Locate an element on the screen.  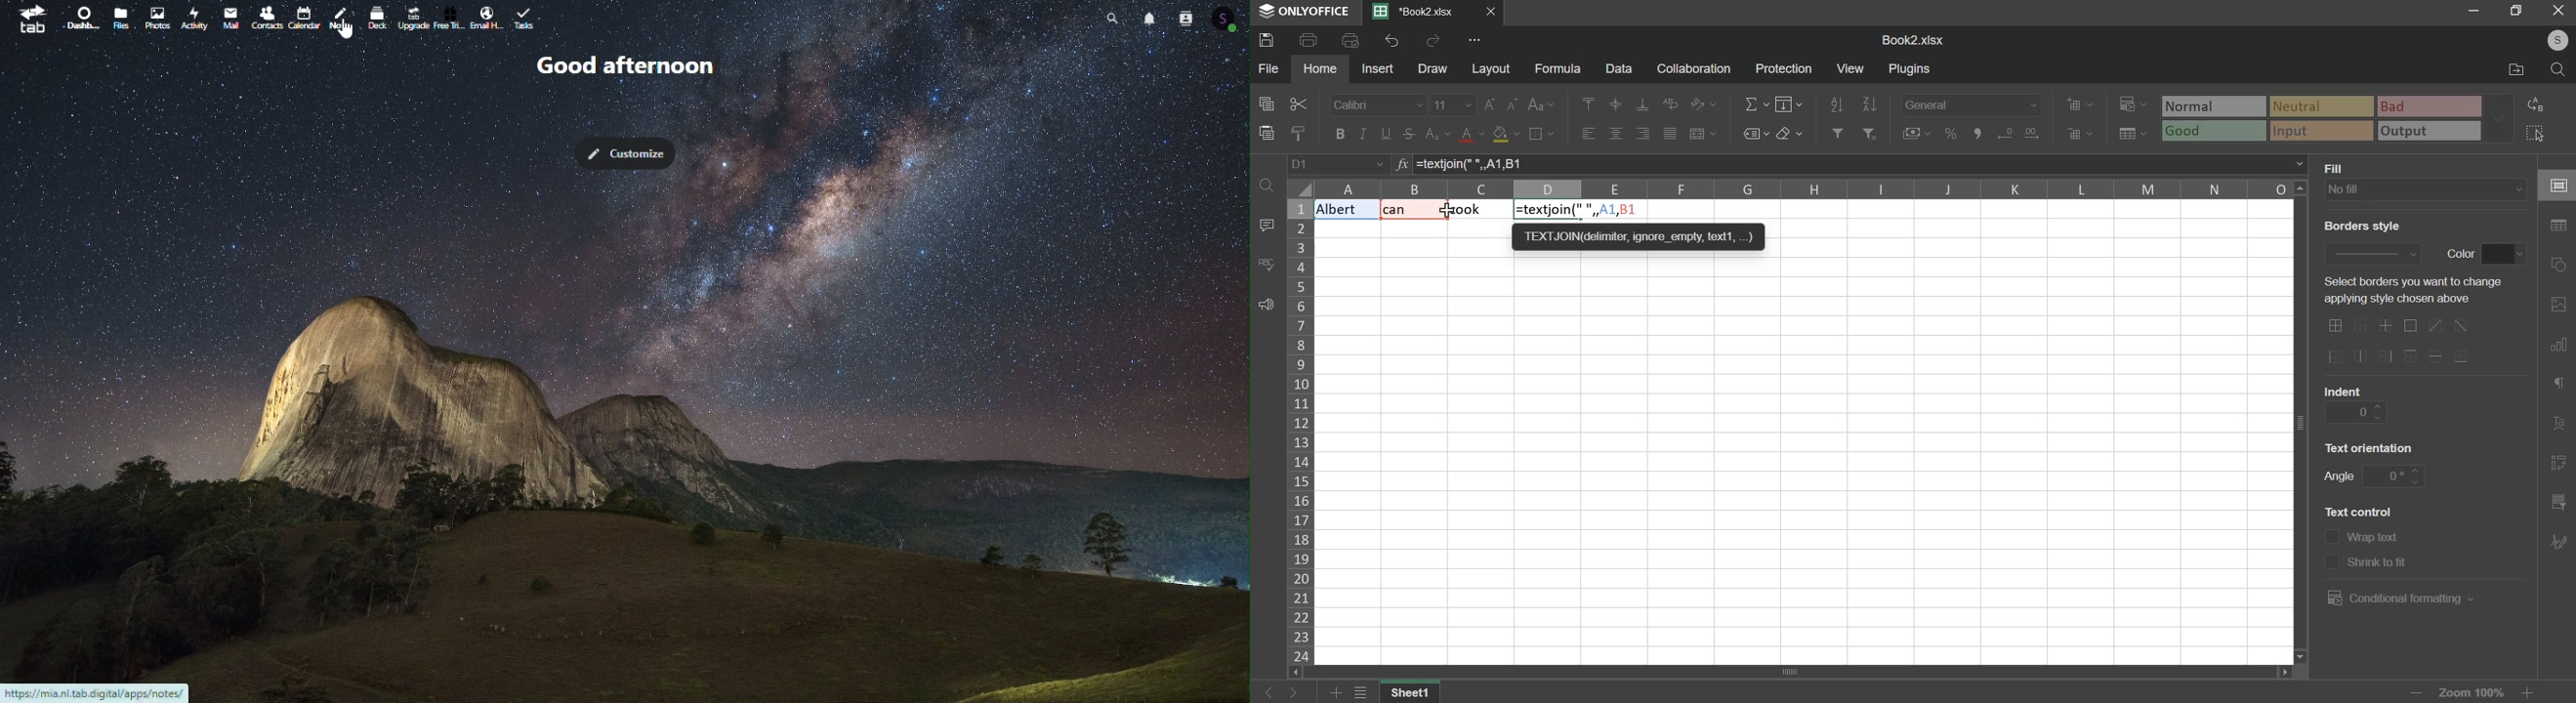
cursor is located at coordinates (350, 33).